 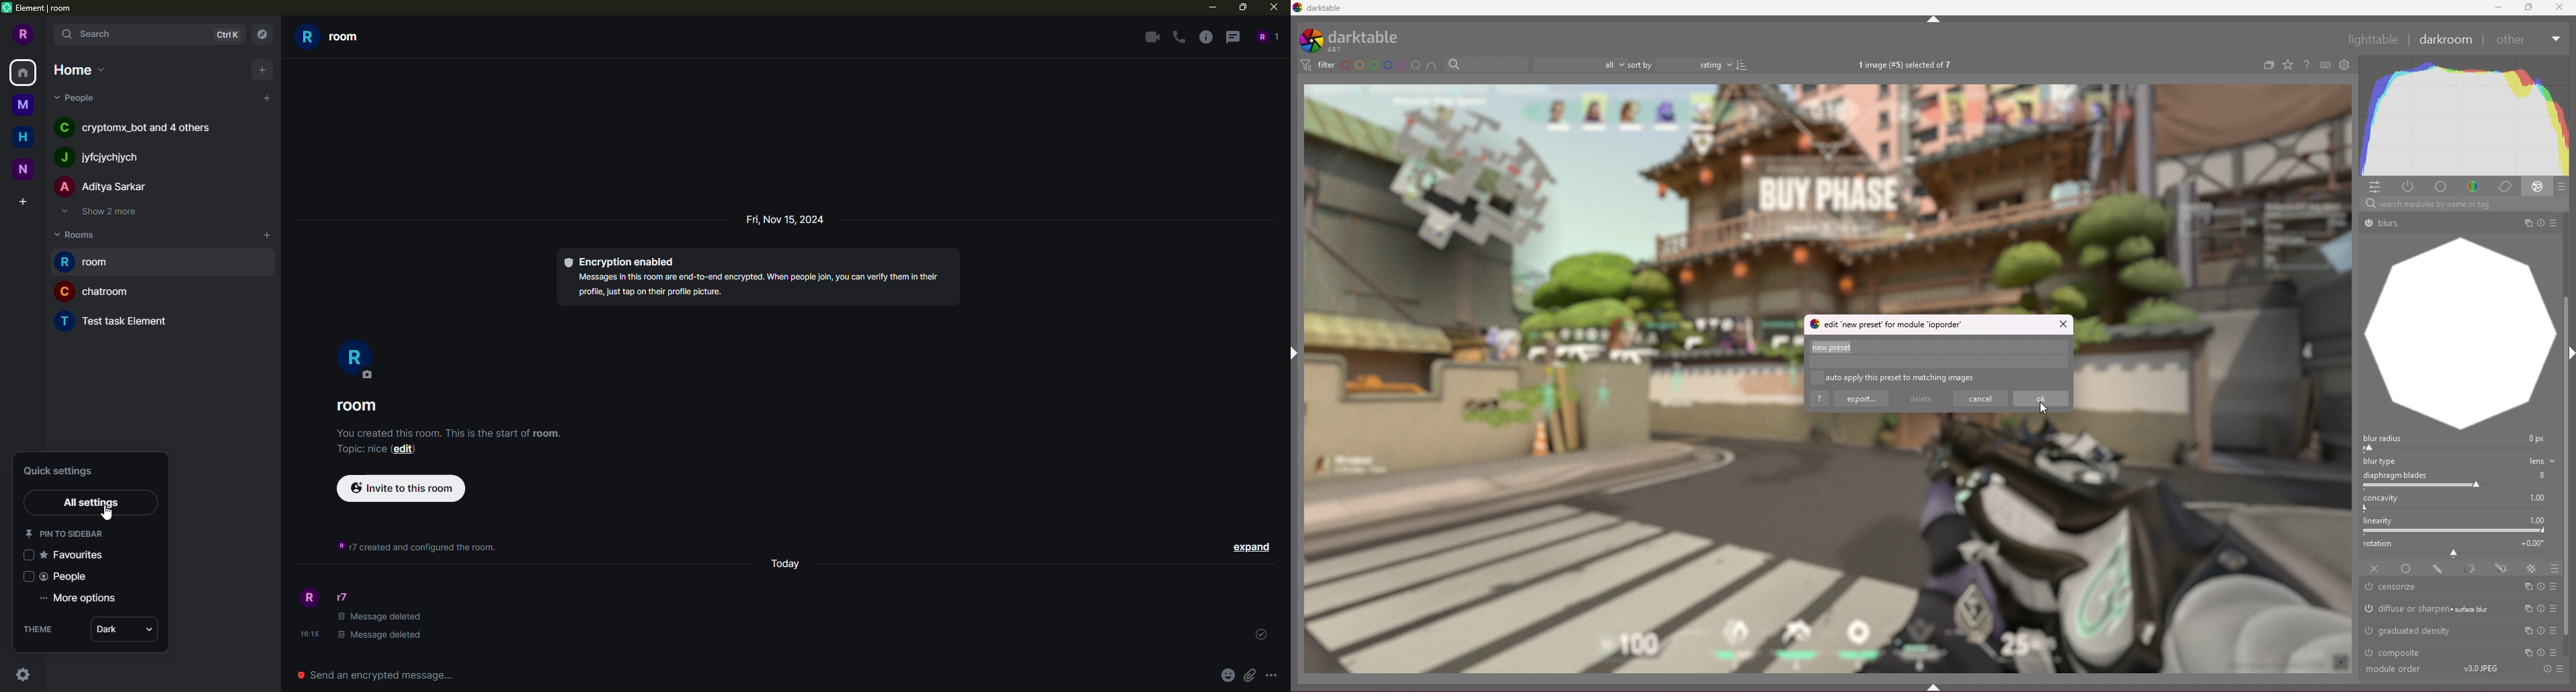 What do you see at coordinates (2512, 41) in the screenshot?
I see `` at bounding box center [2512, 41].